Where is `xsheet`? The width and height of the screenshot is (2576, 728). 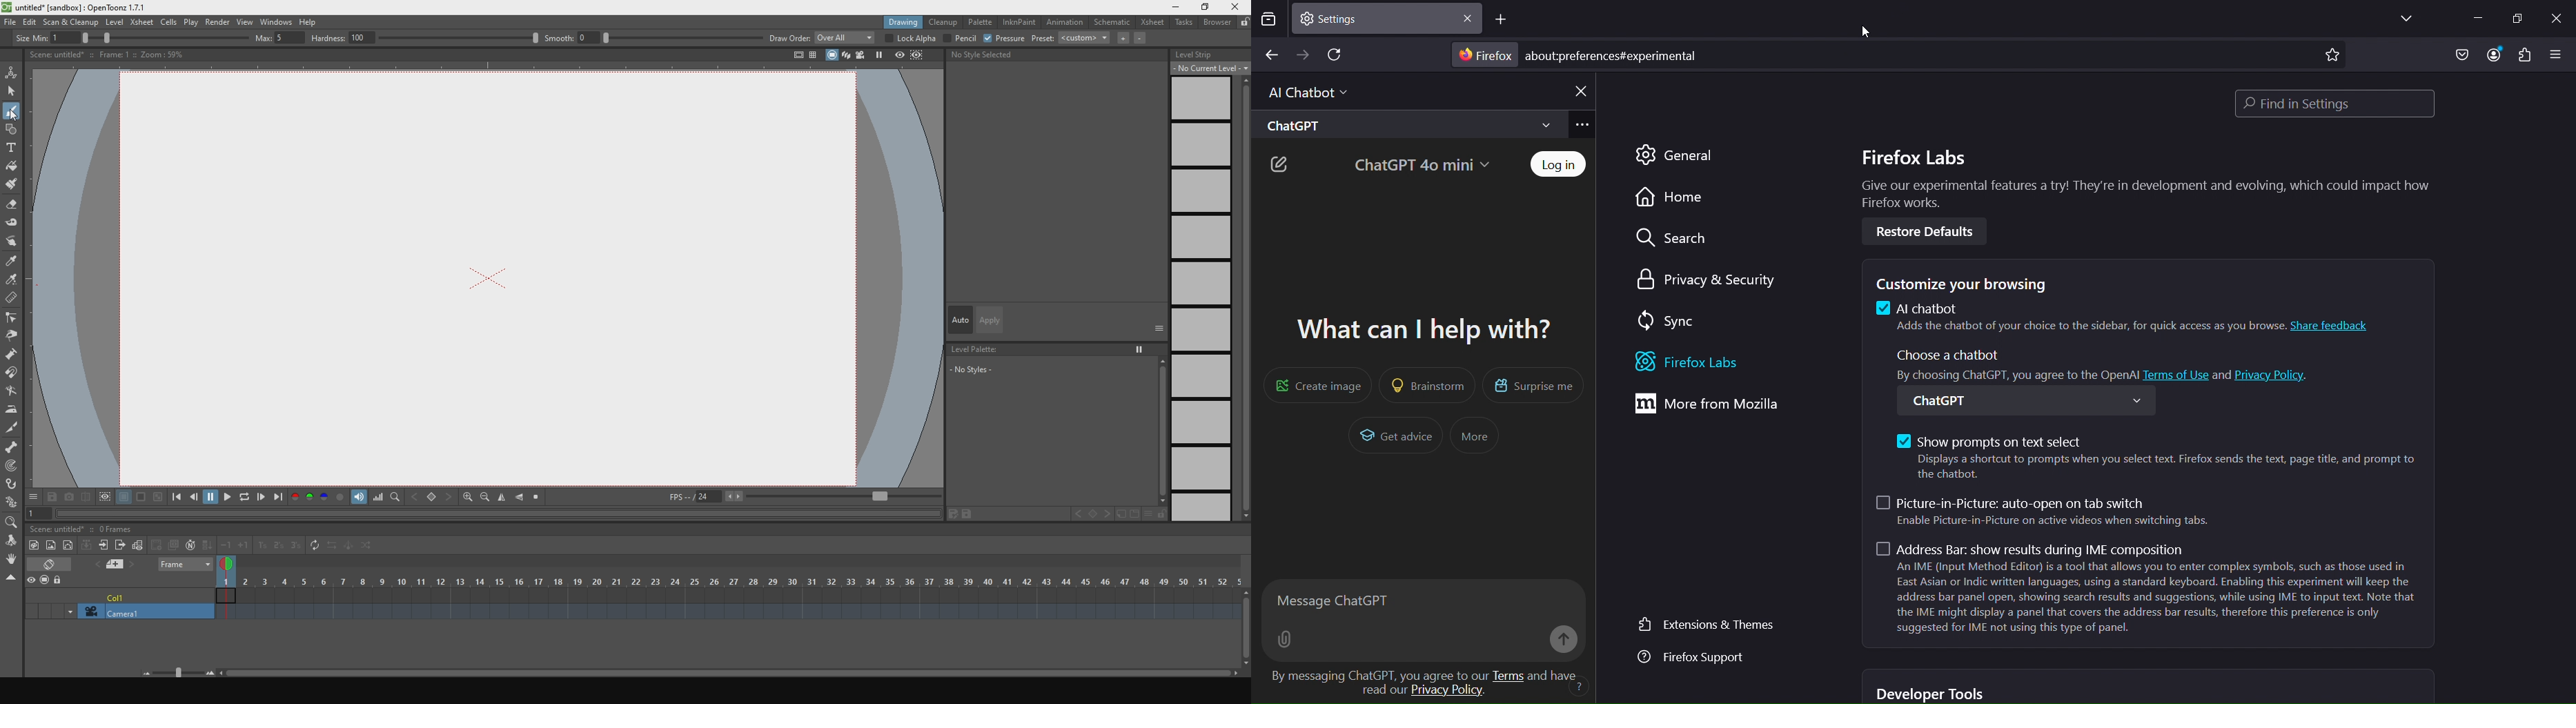
xsheet is located at coordinates (141, 22).